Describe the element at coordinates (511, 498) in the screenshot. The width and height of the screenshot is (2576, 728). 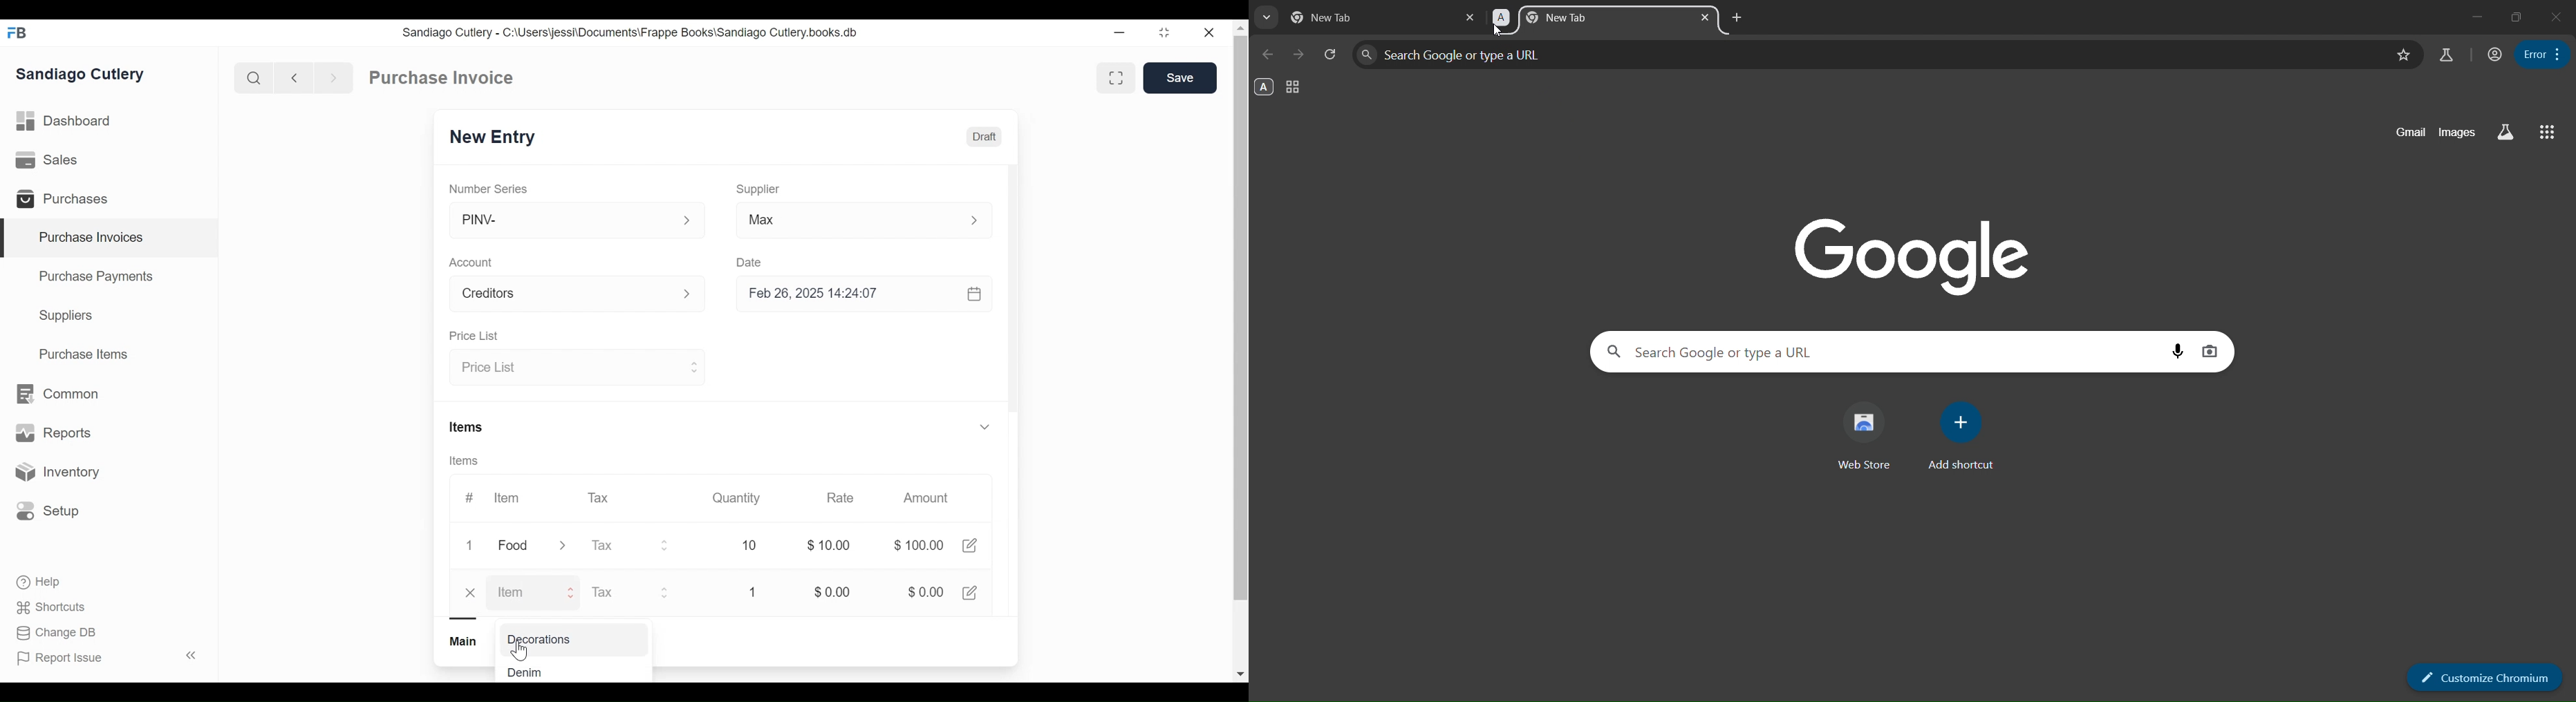
I see `Item` at that location.